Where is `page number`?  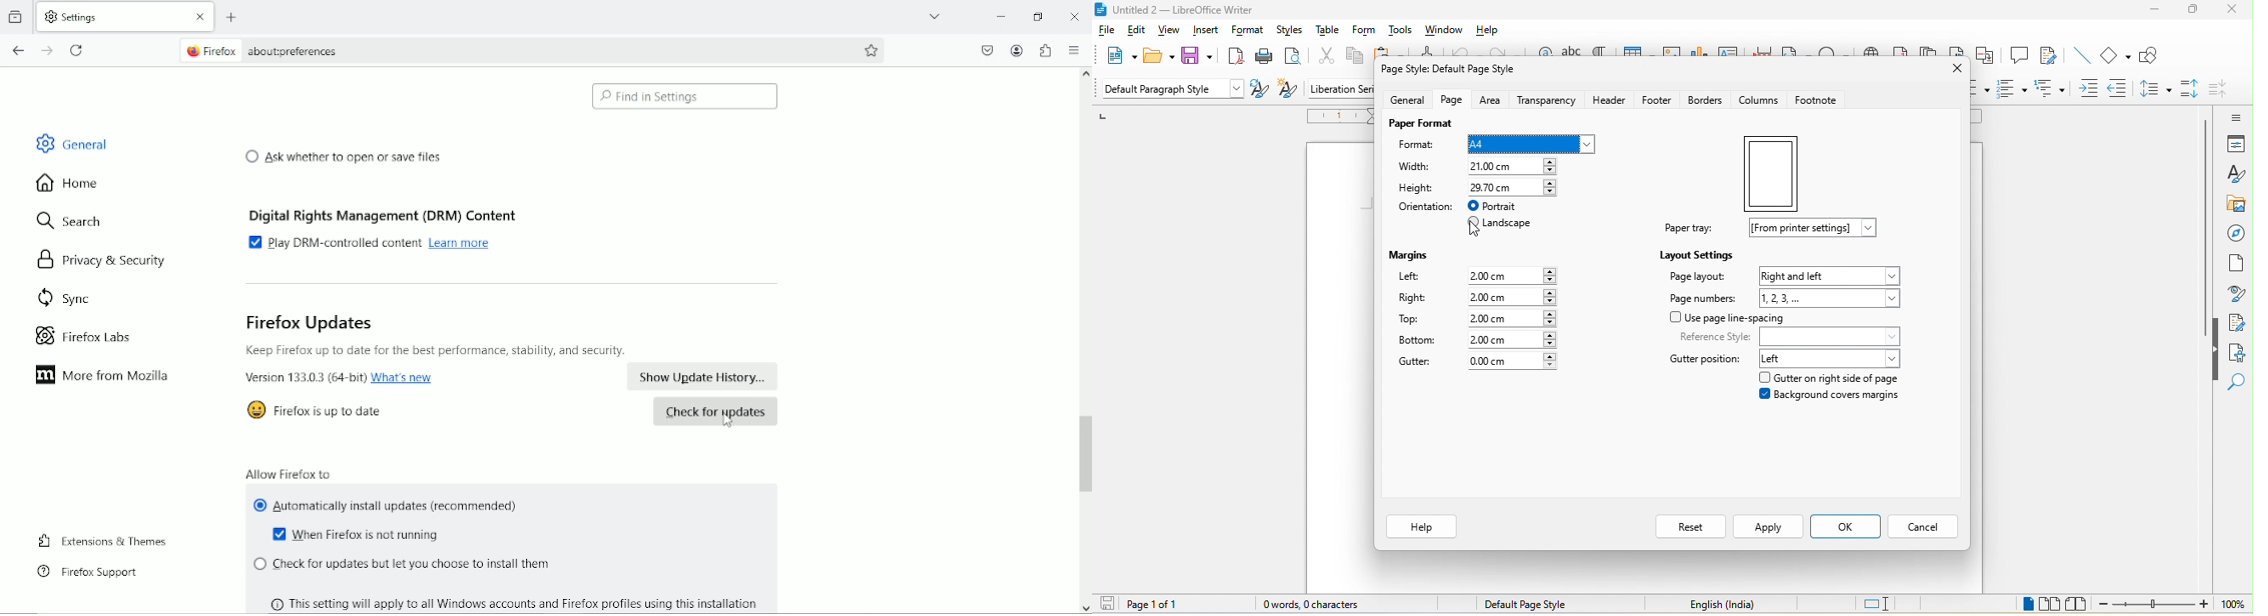
page number is located at coordinates (1704, 297).